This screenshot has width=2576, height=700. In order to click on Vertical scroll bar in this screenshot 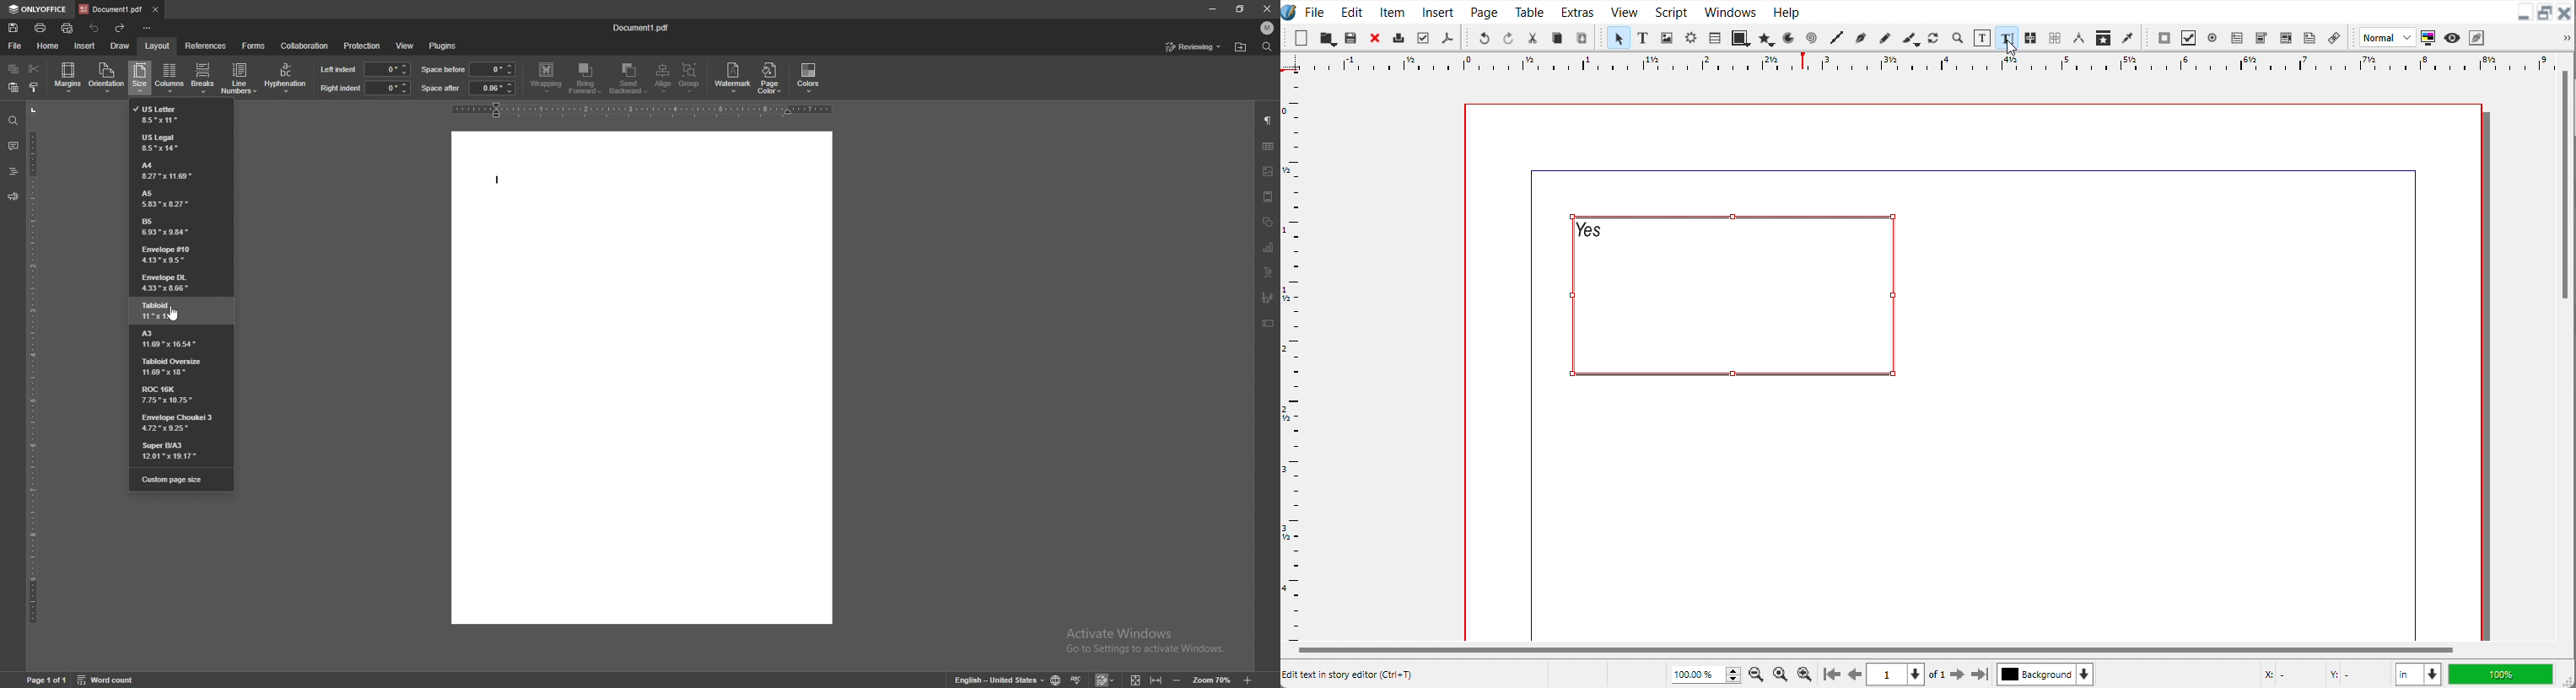, I will do `click(2565, 186)`.